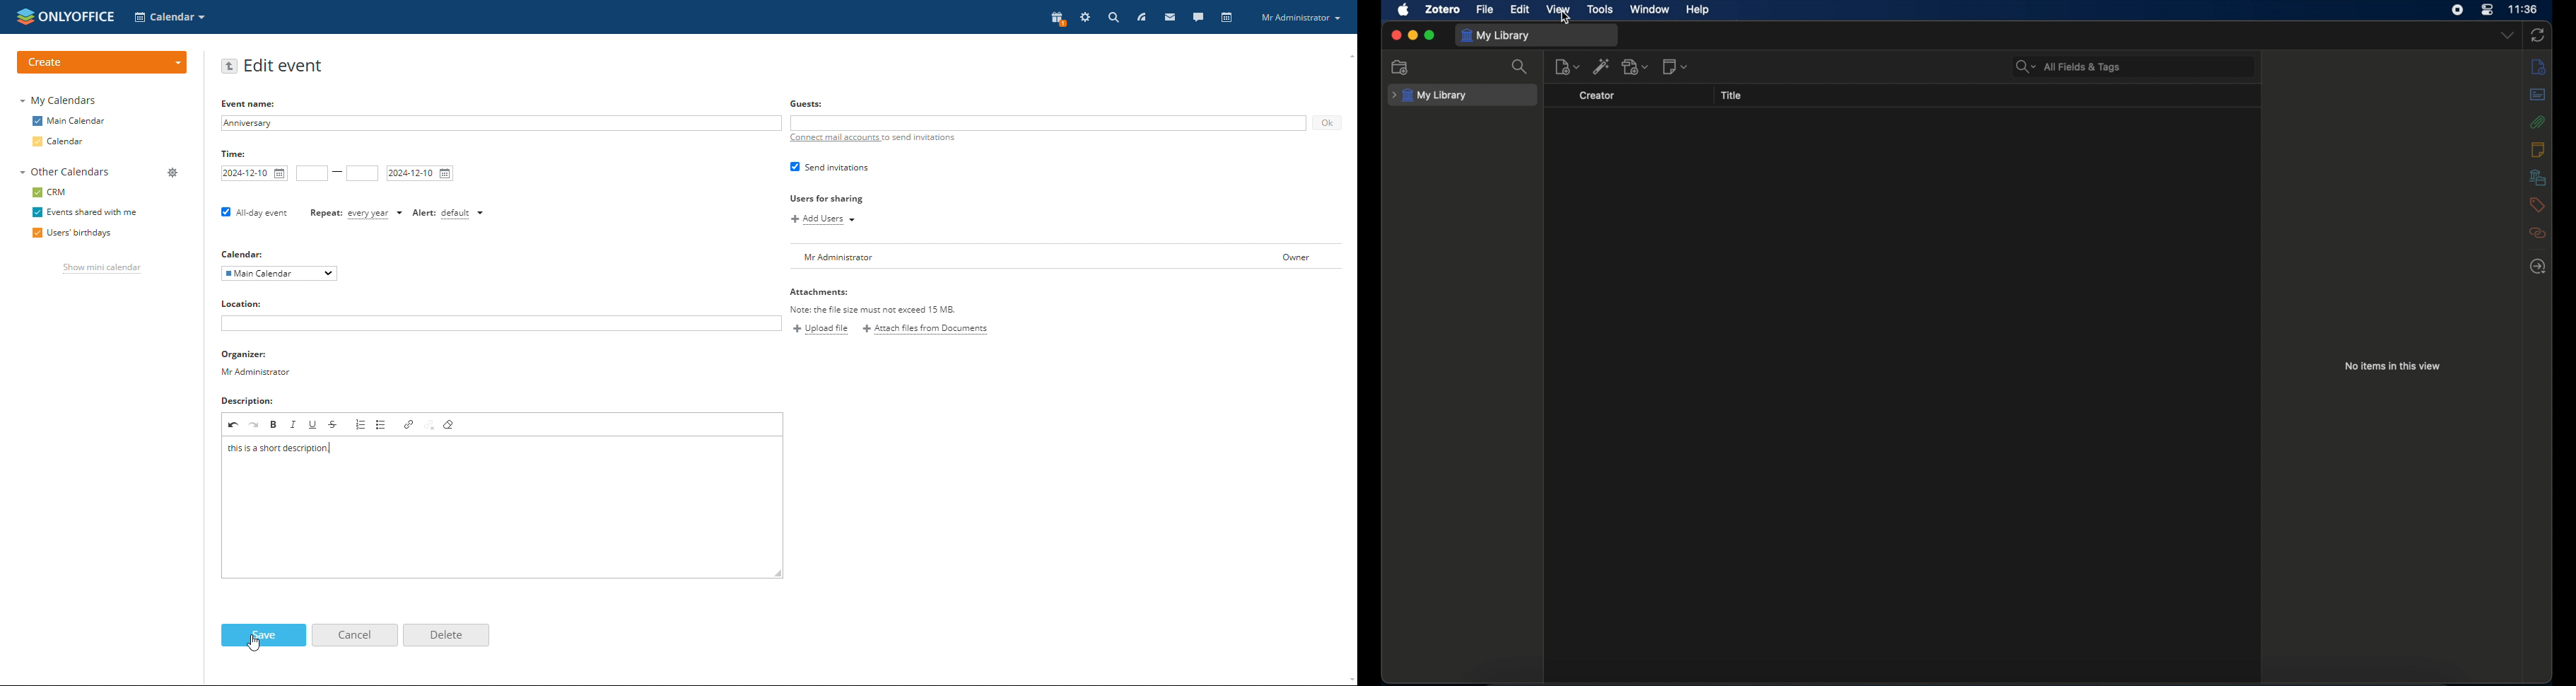  Describe the element at coordinates (1651, 10) in the screenshot. I see `window` at that location.